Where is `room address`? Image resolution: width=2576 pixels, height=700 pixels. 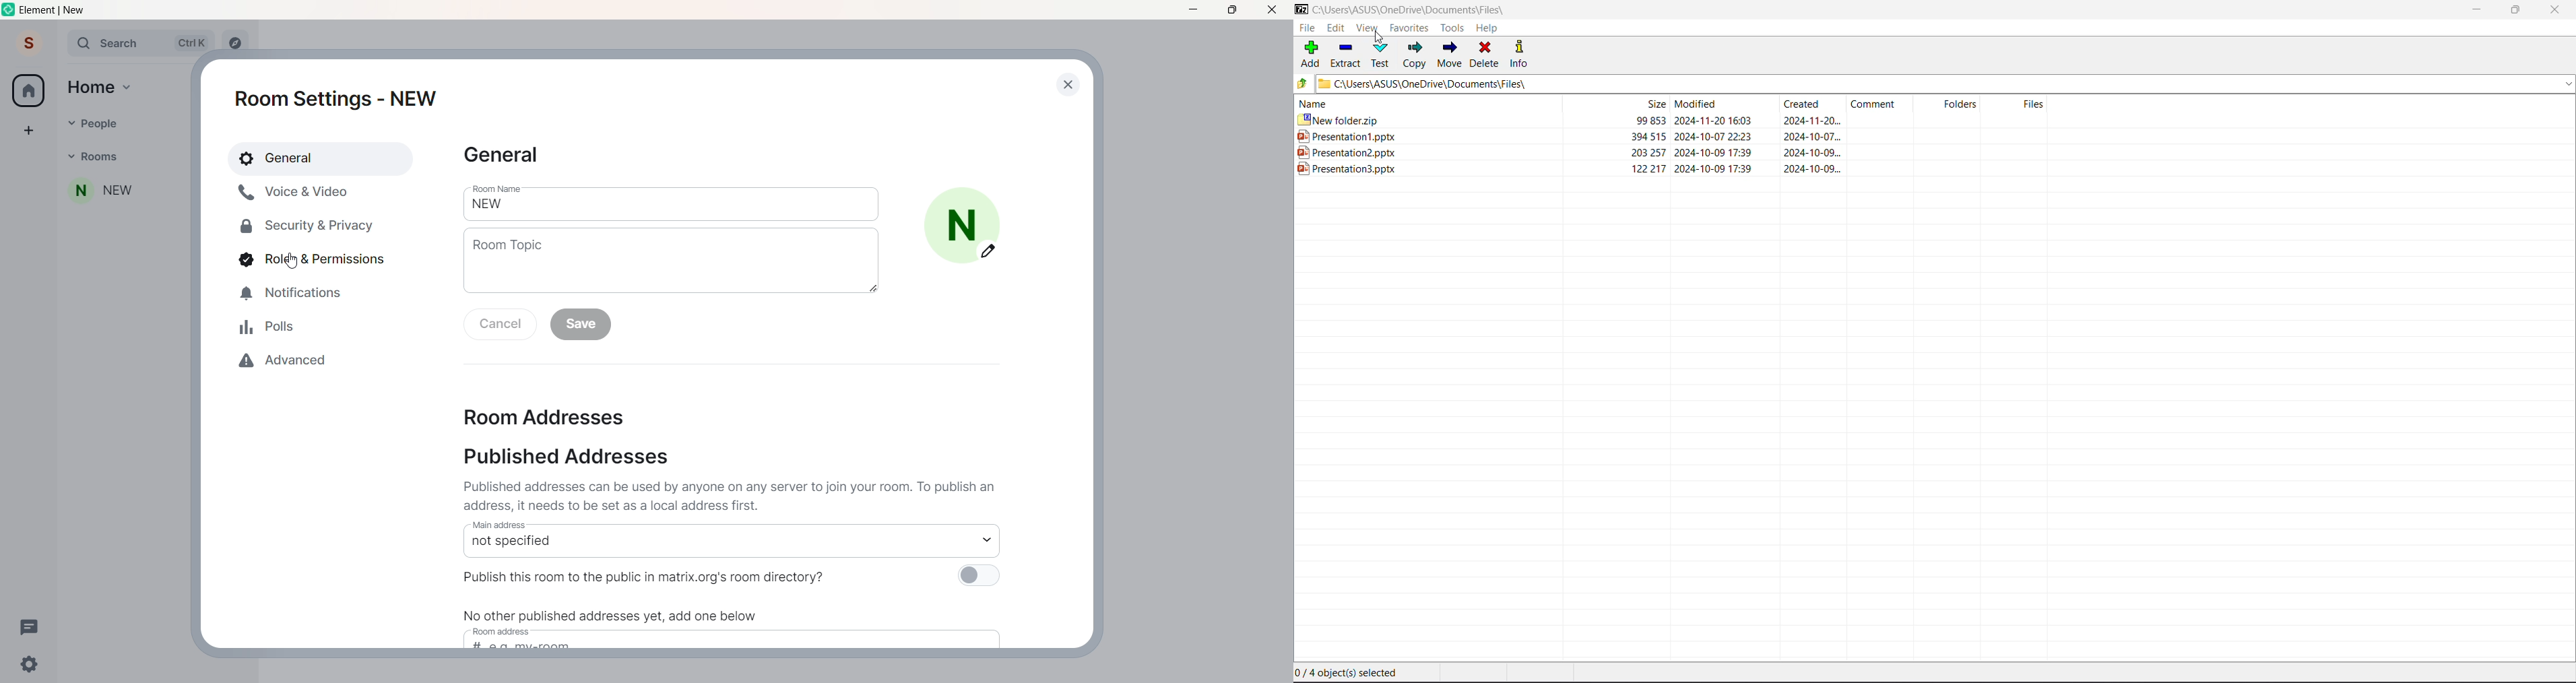 room address is located at coordinates (555, 418).